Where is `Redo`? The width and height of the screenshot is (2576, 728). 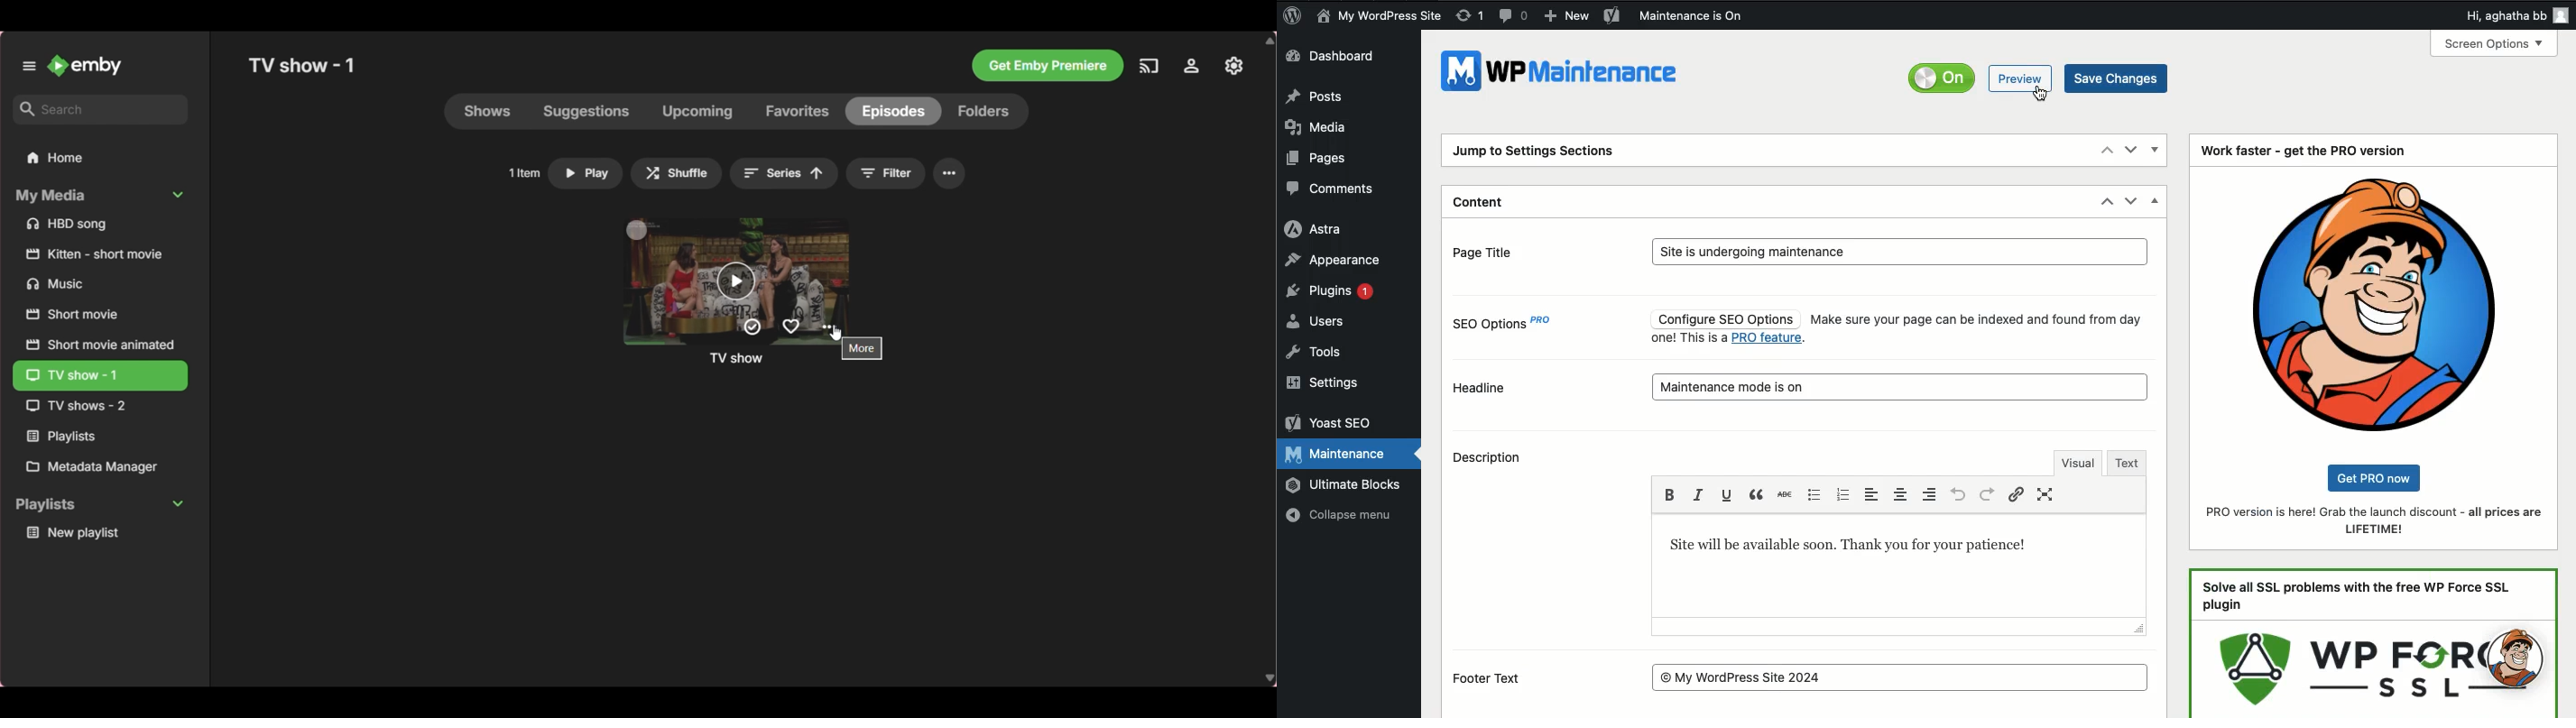 Redo is located at coordinates (1987, 493).